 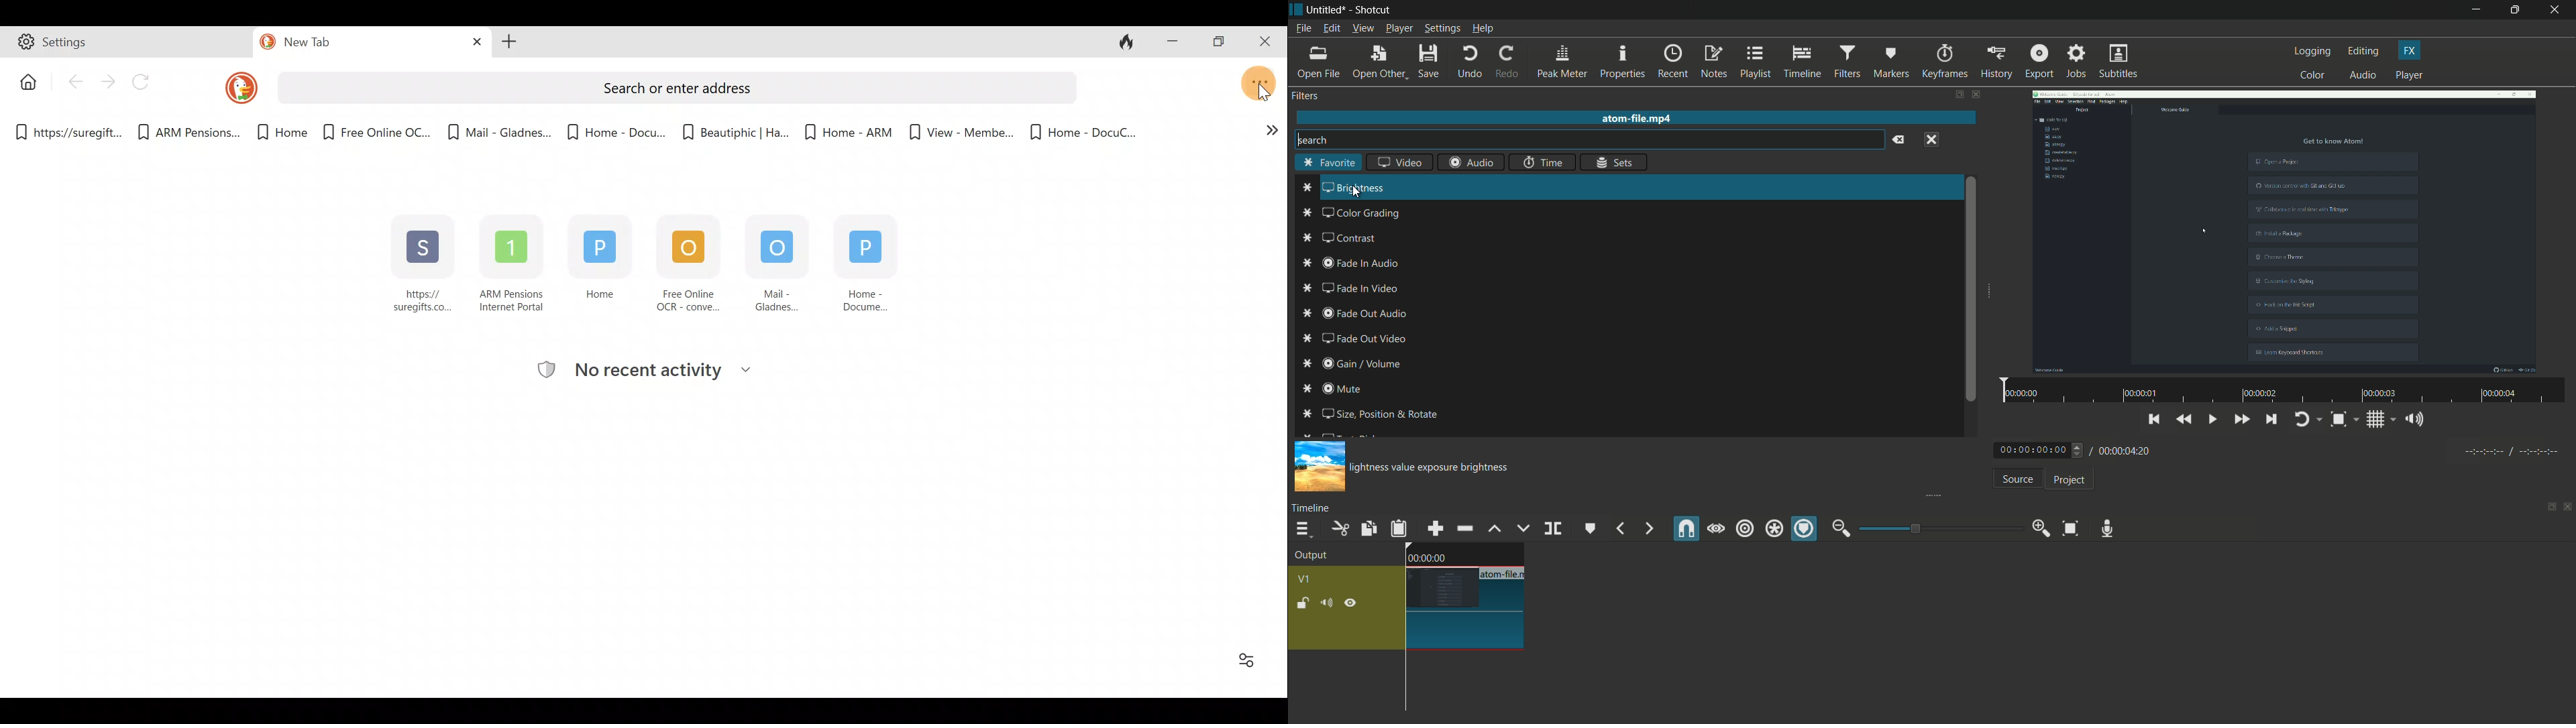 What do you see at coordinates (1494, 528) in the screenshot?
I see `lift` at bounding box center [1494, 528].